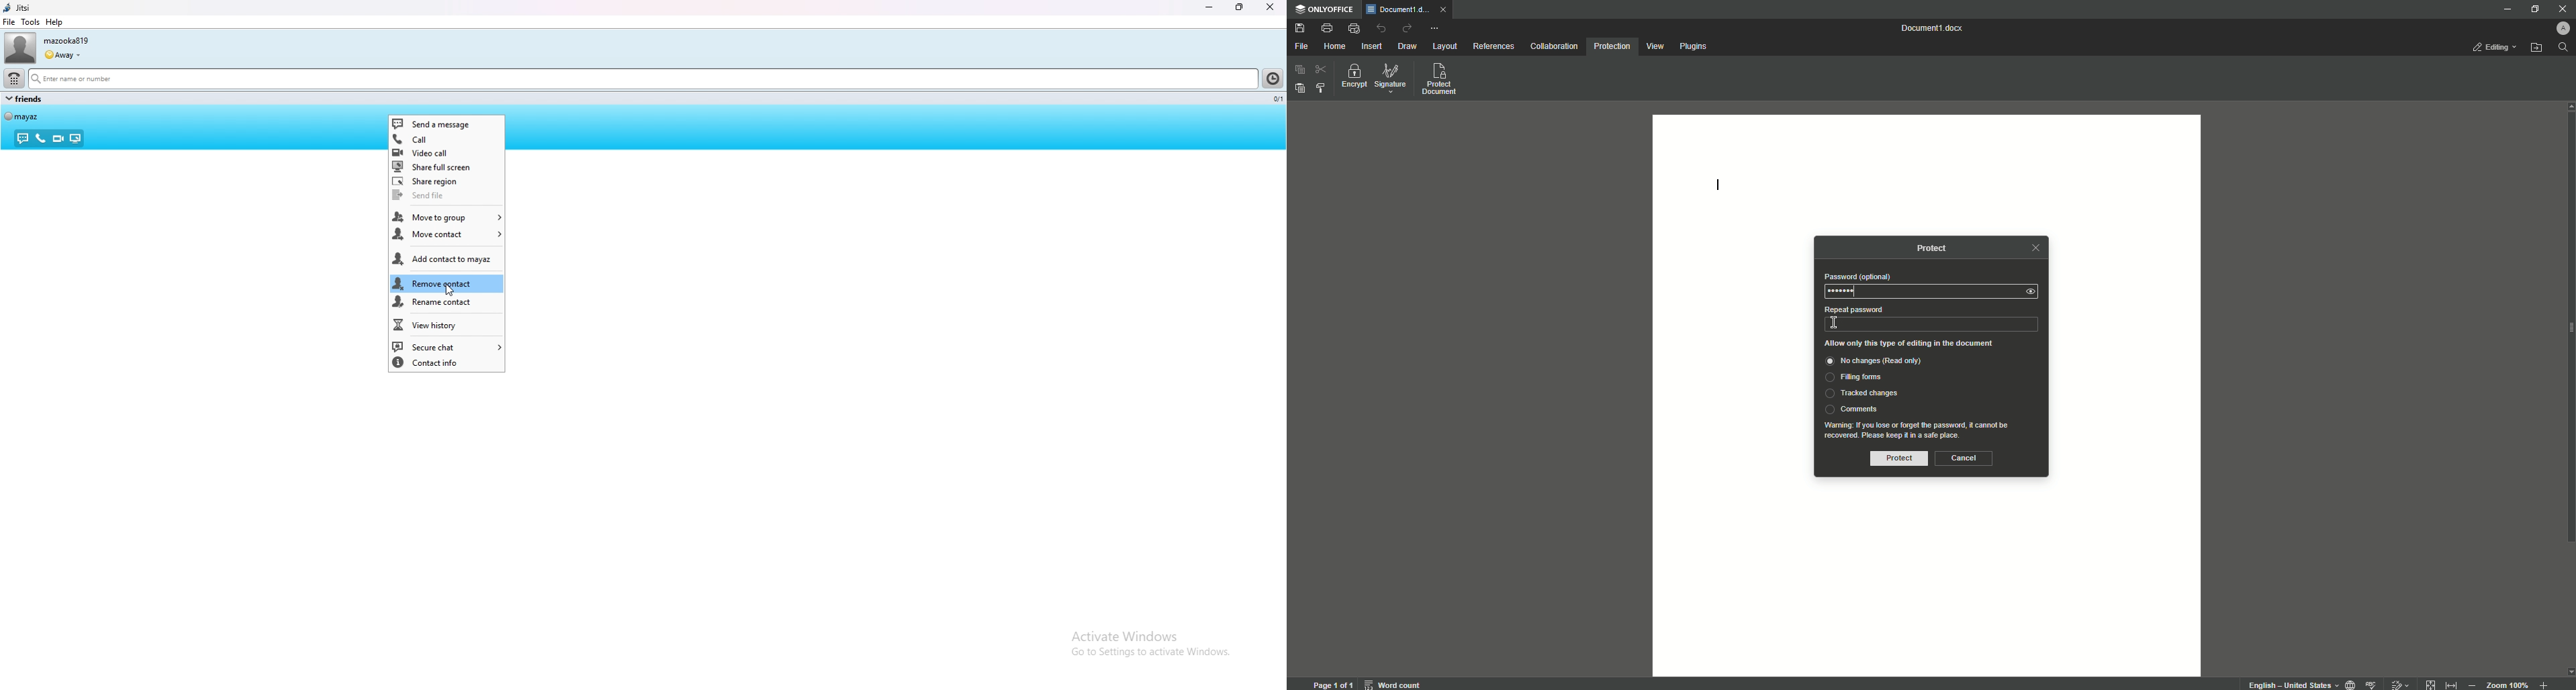  What do you see at coordinates (2568, 106) in the screenshot?
I see `scroll up` at bounding box center [2568, 106].